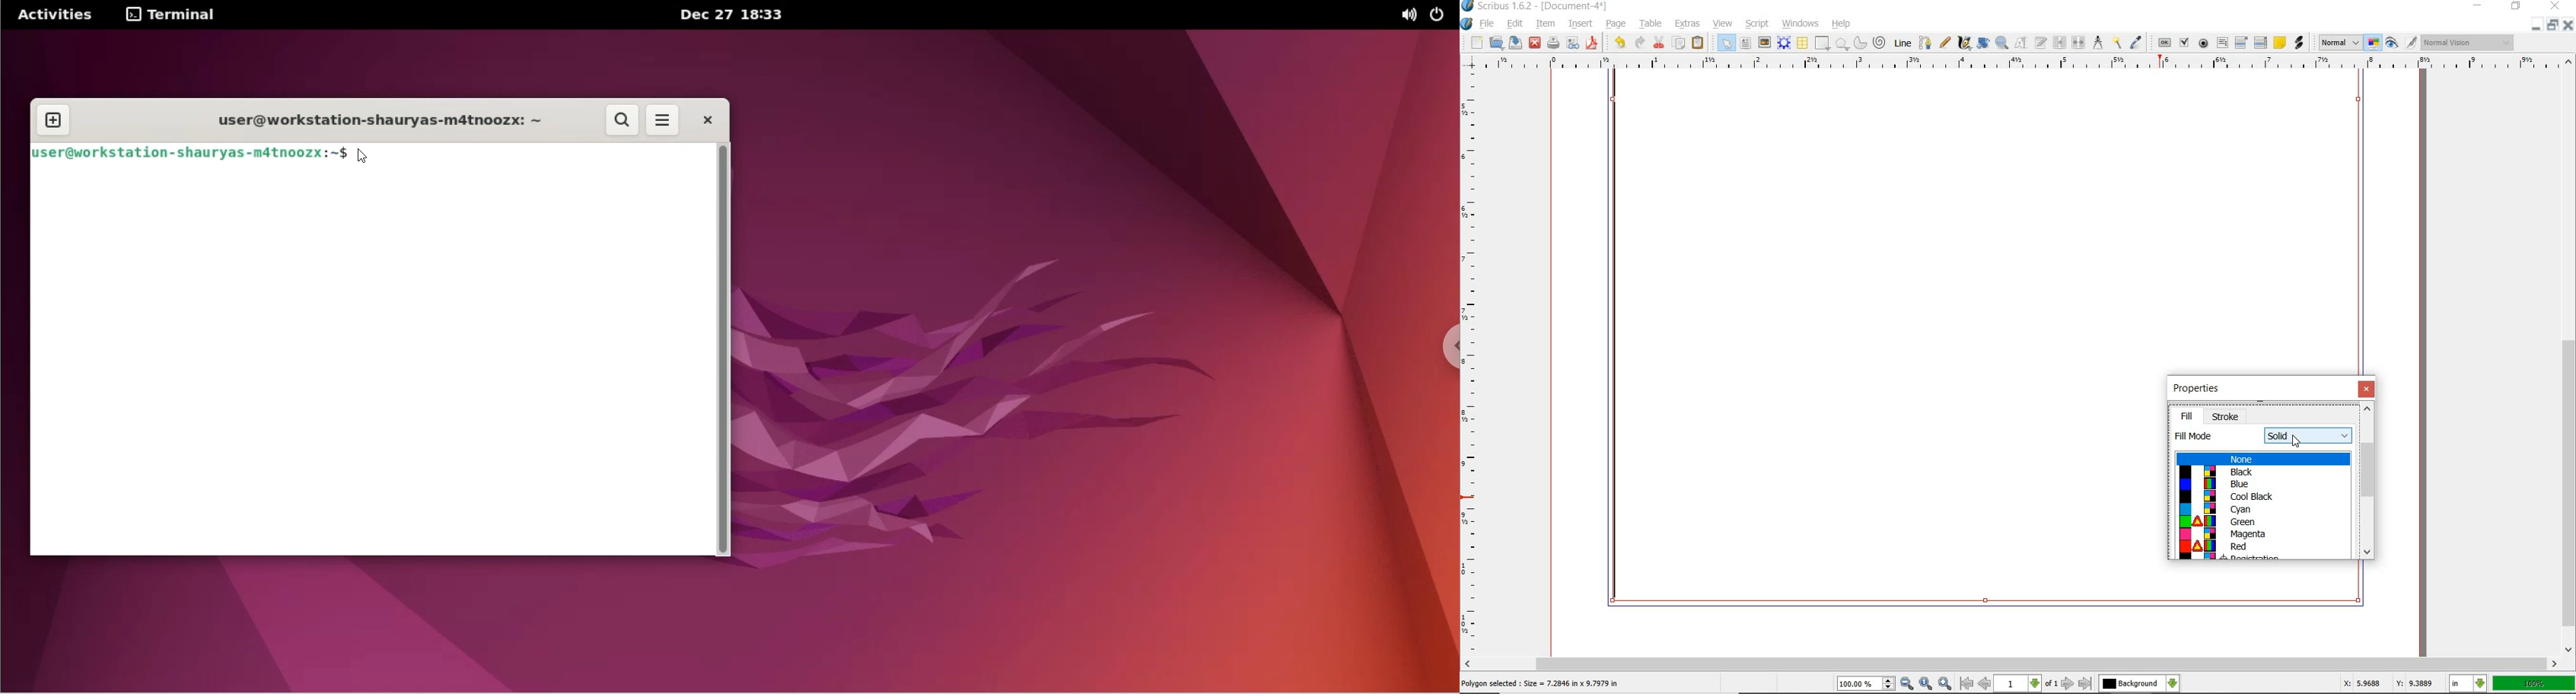 The width and height of the screenshot is (2576, 700). What do you see at coordinates (1908, 684) in the screenshot?
I see `zoom out` at bounding box center [1908, 684].